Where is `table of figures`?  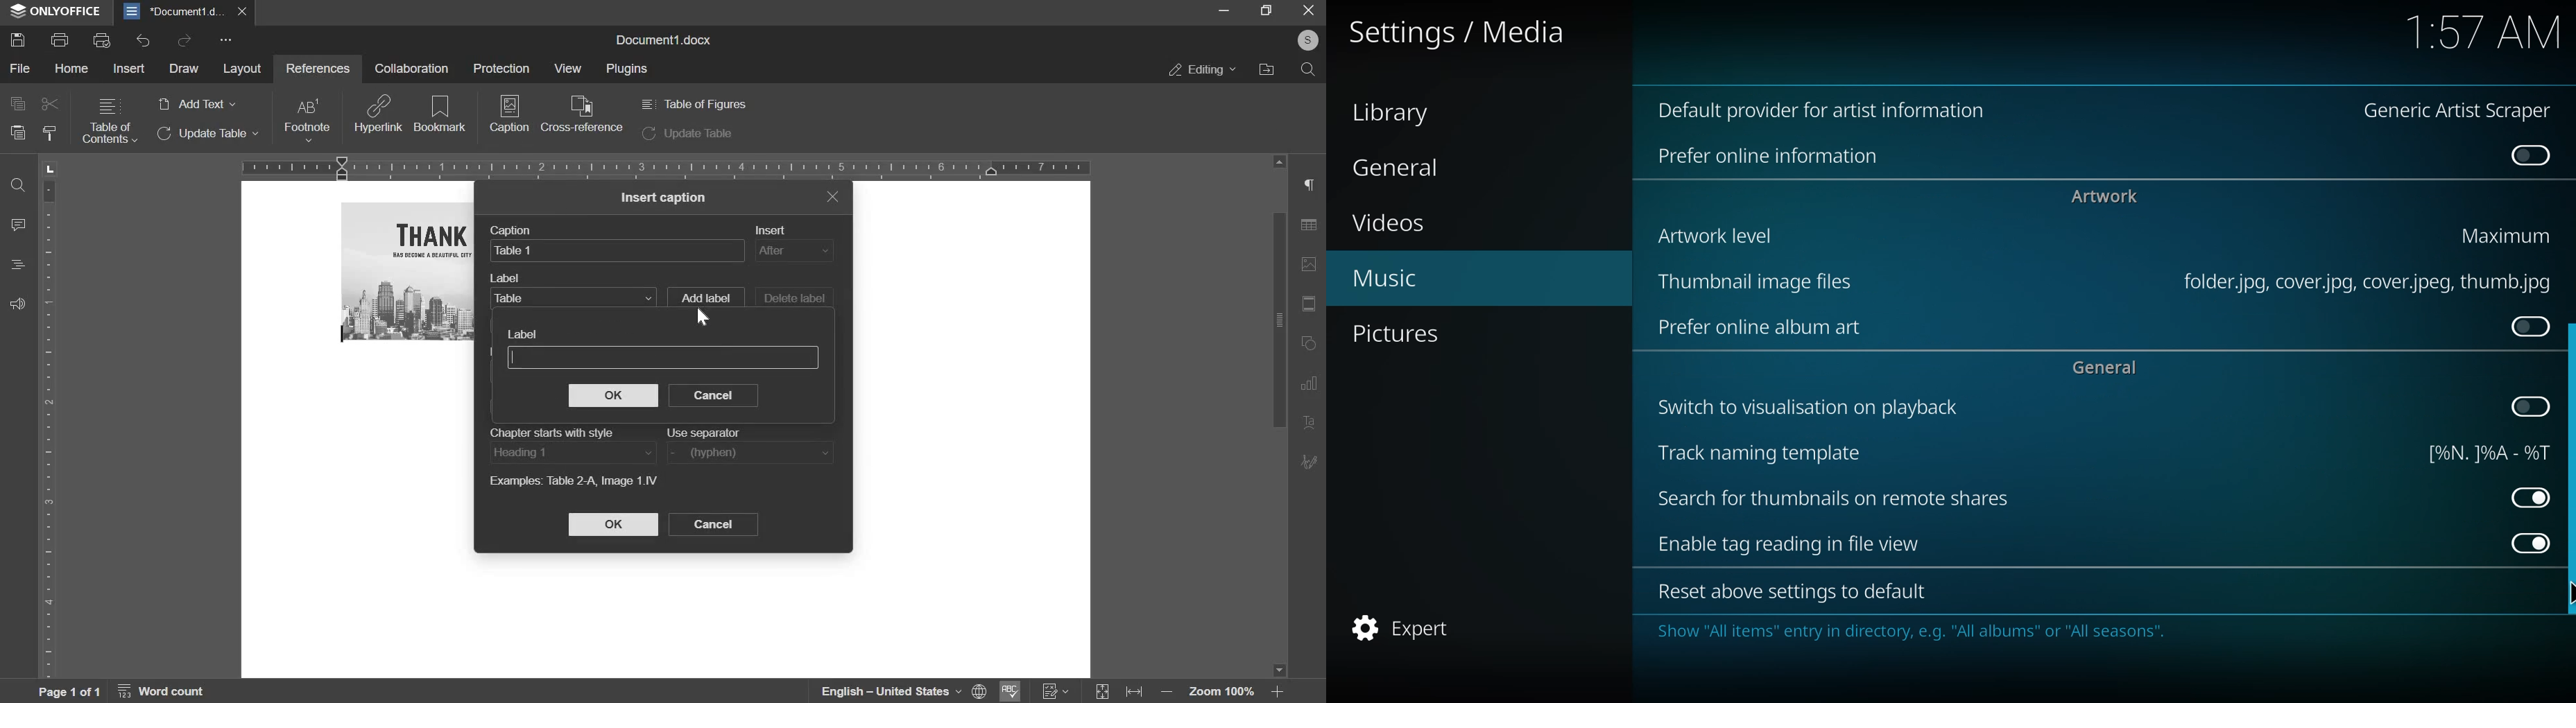 table of figures is located at coordinates (692, 104).